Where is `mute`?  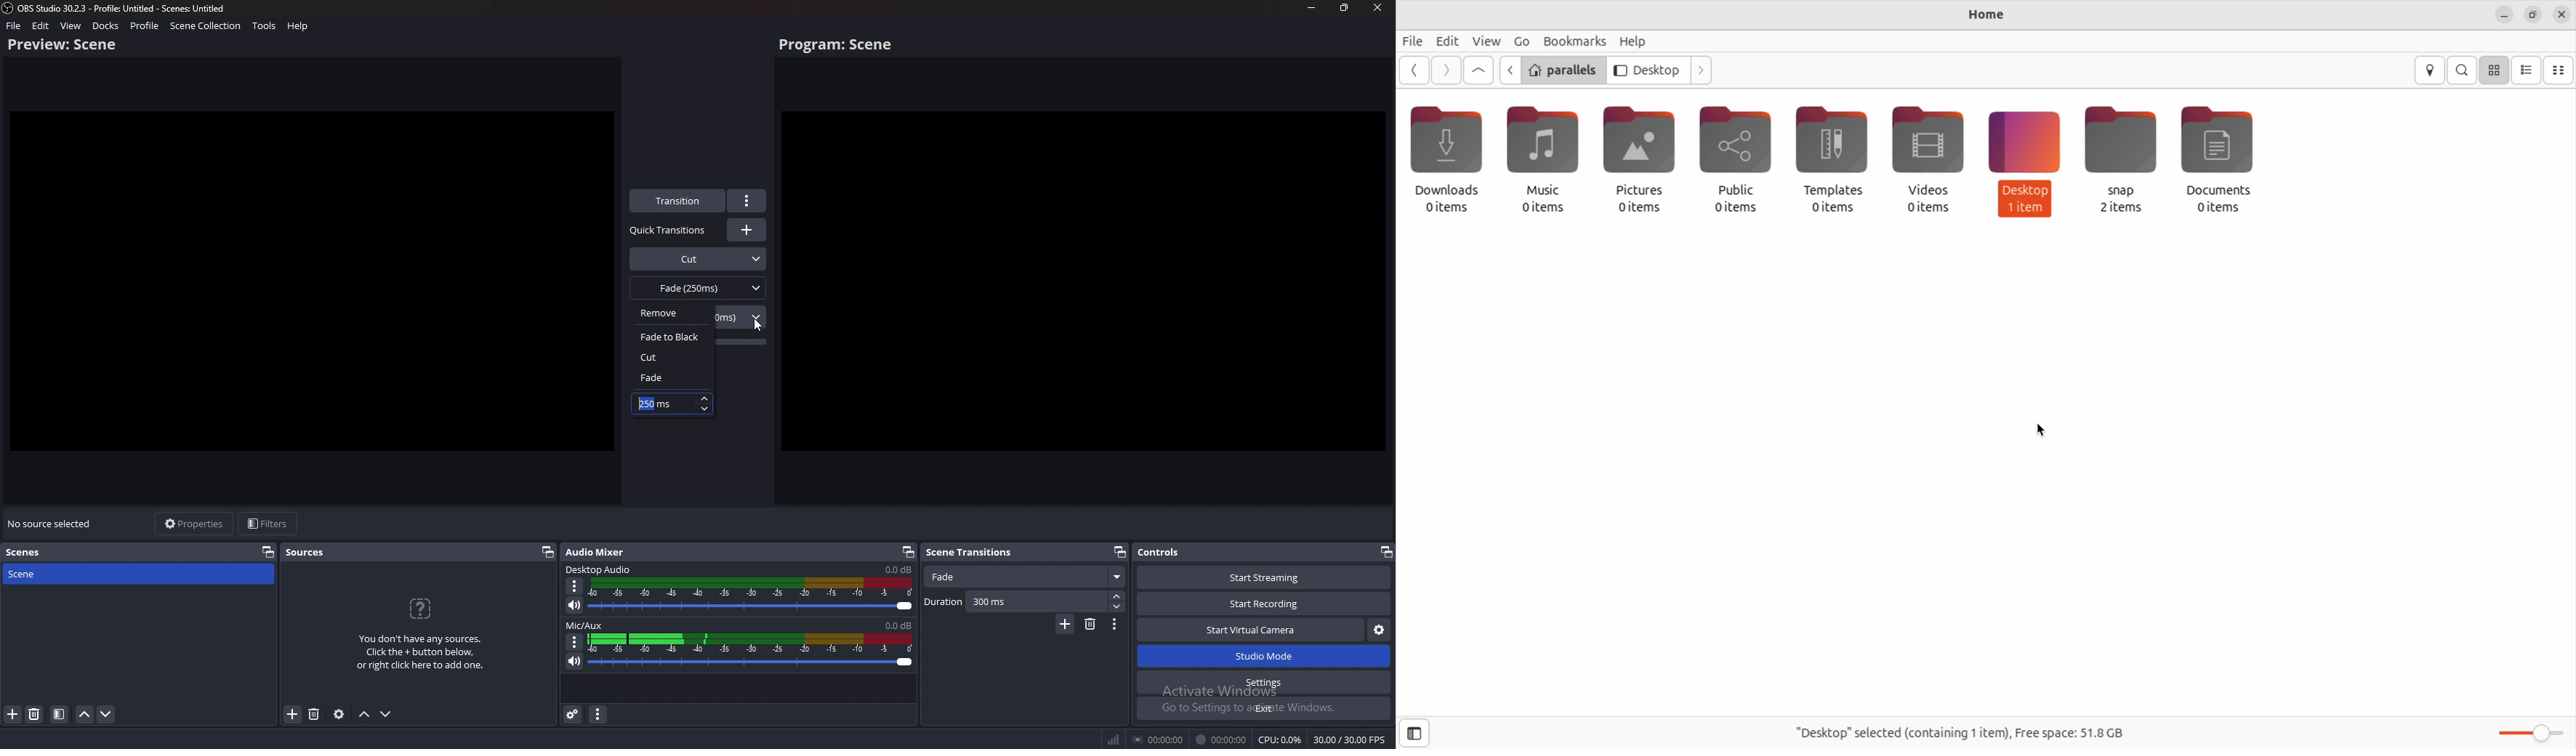 mute is located at coordinates (575, 661).